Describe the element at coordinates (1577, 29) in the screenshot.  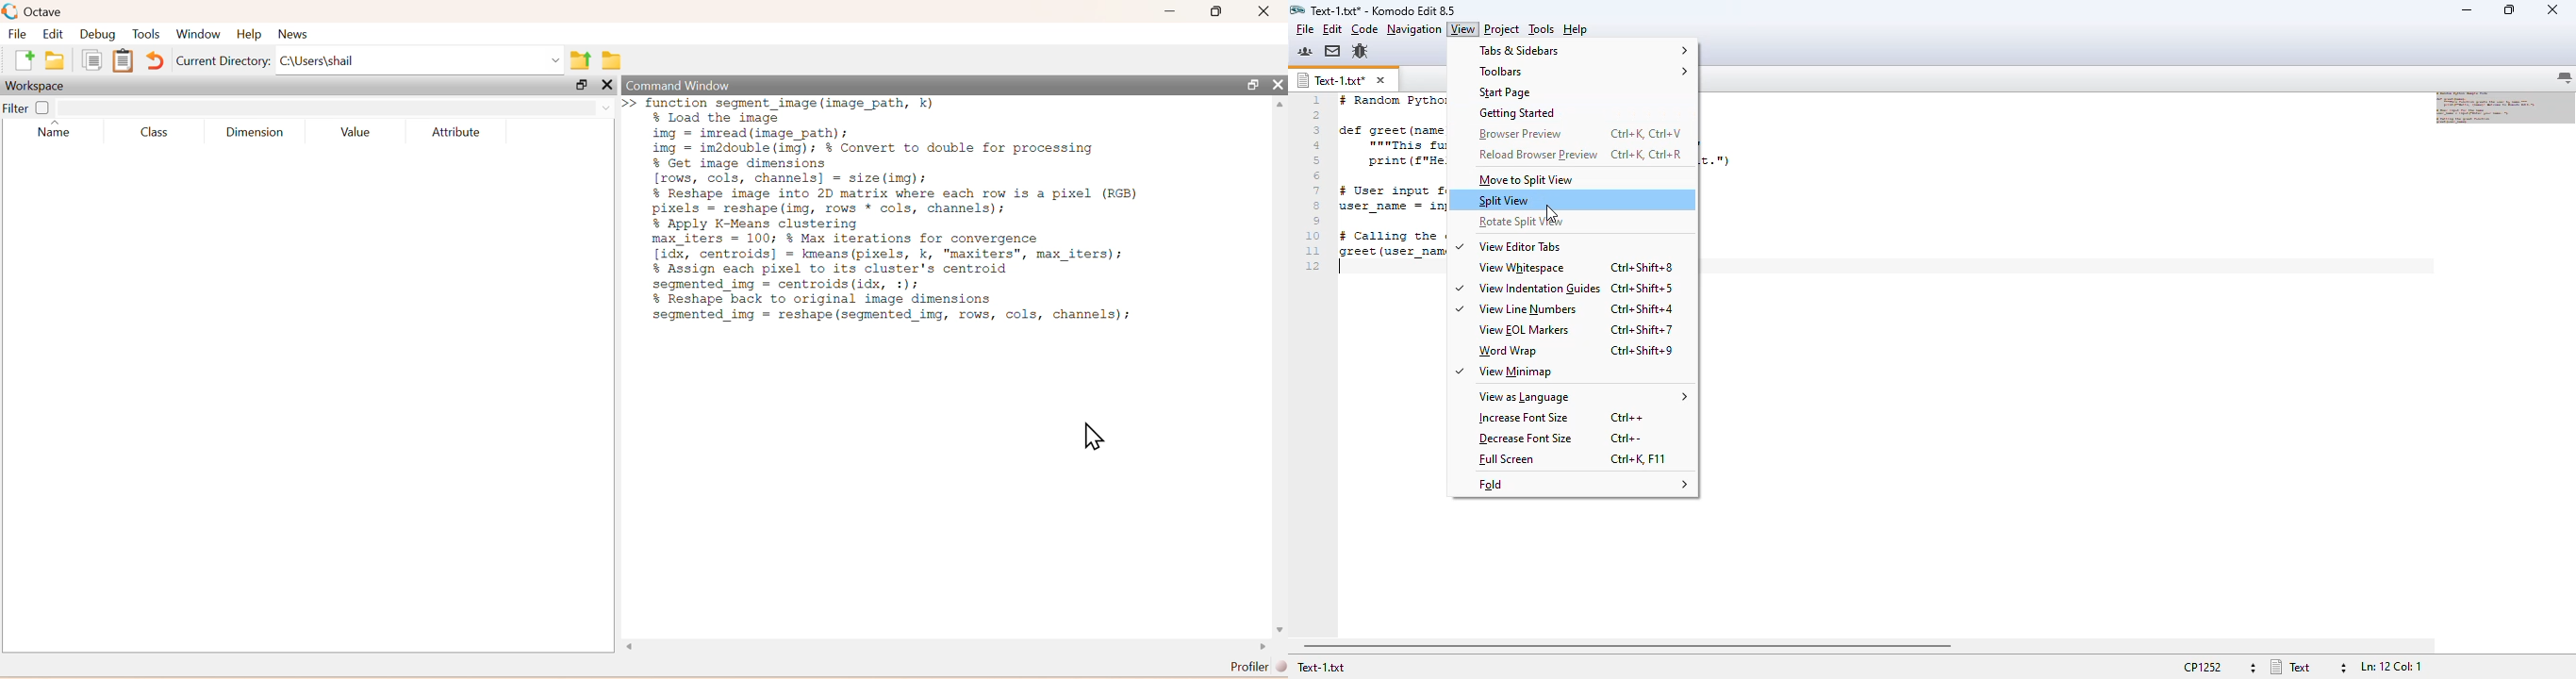
I see `help` at that location.